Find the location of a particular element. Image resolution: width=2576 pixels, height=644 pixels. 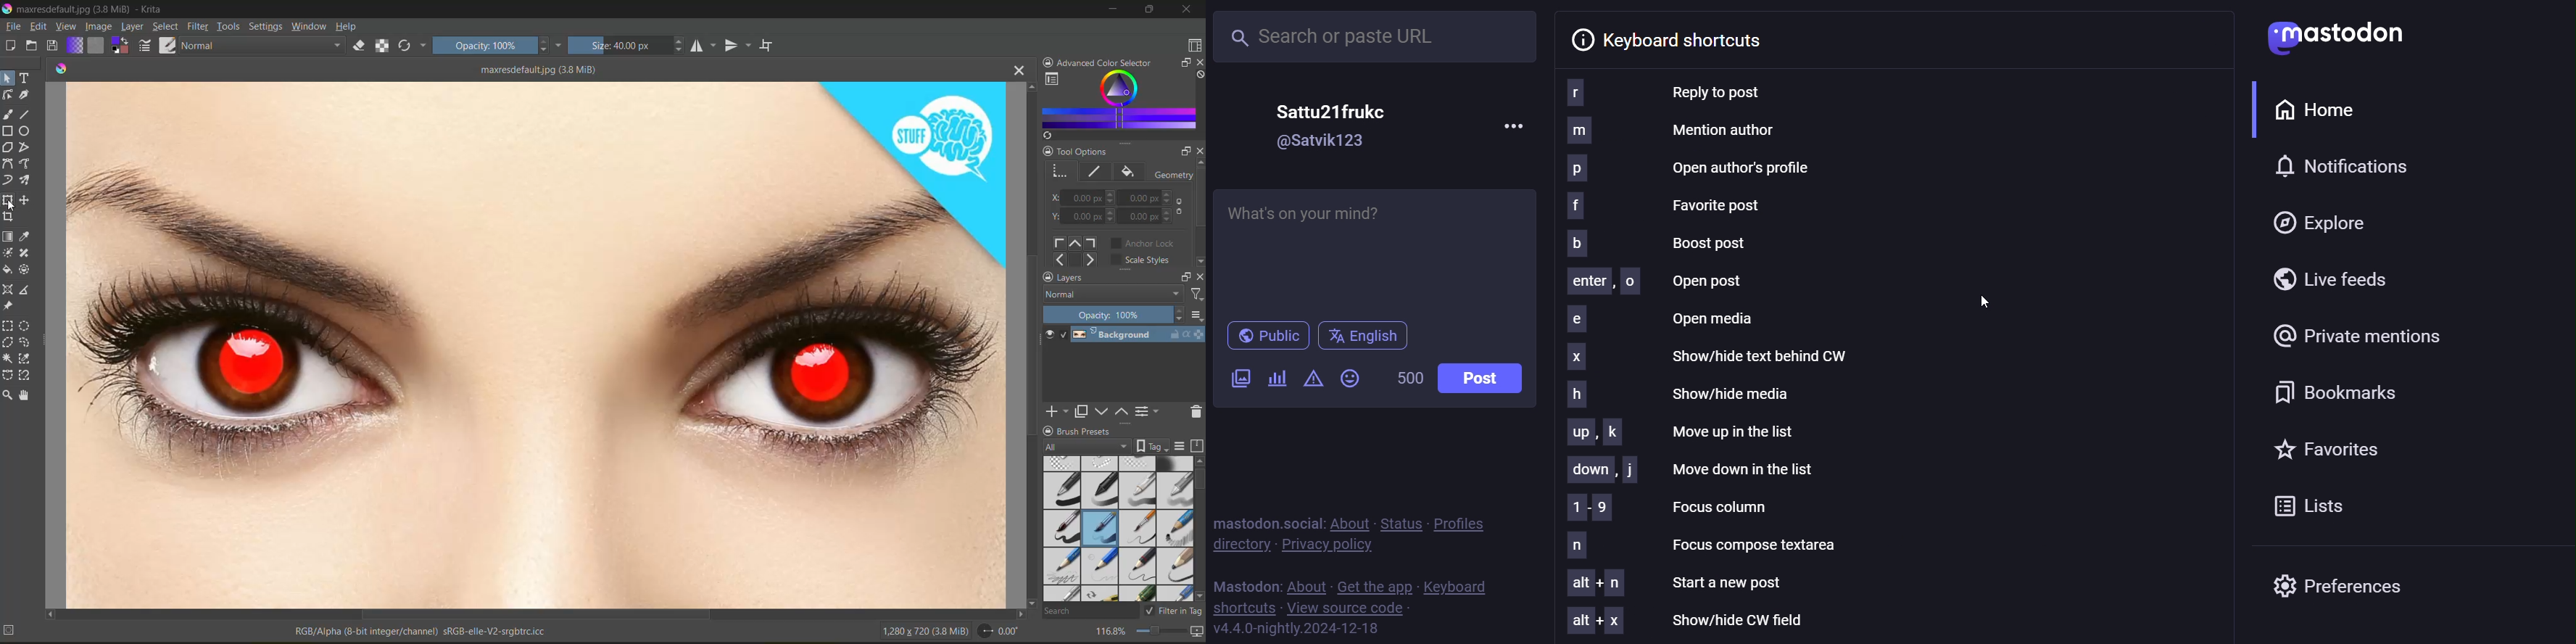

get the app is located at coordinates (1375, 585).